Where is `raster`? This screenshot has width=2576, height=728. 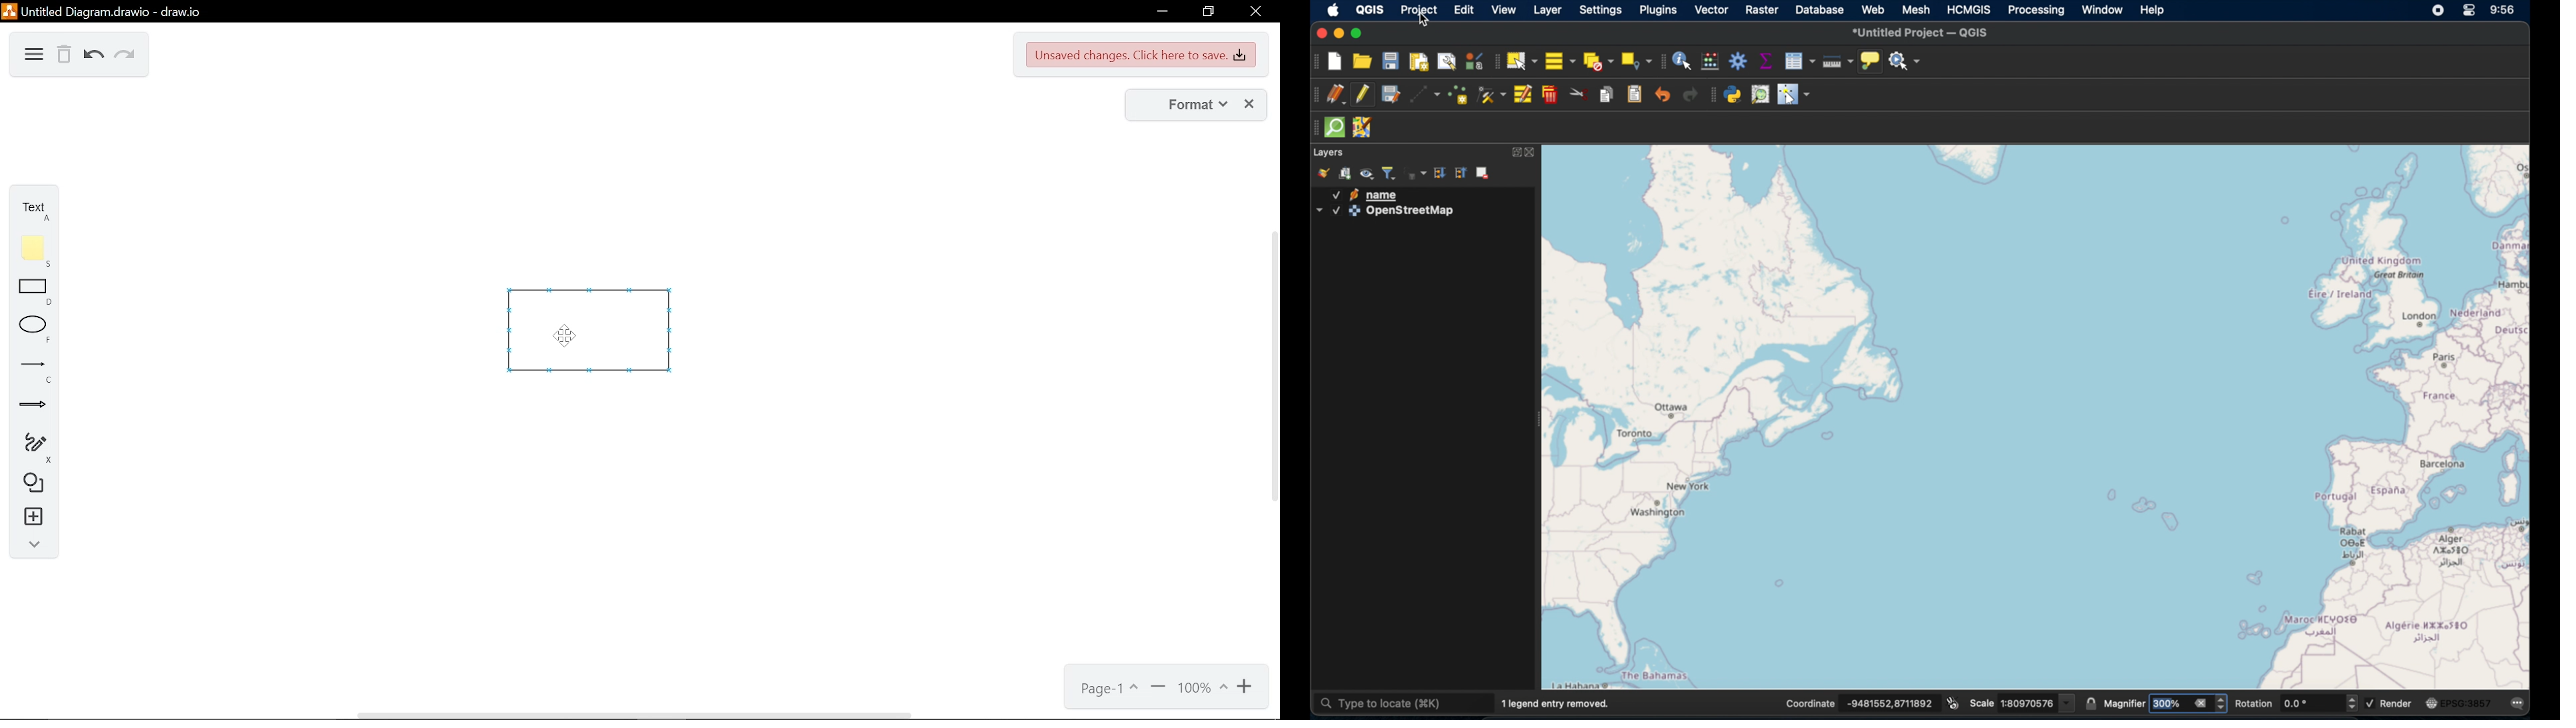
raster is located at coordinates (1762, 10).